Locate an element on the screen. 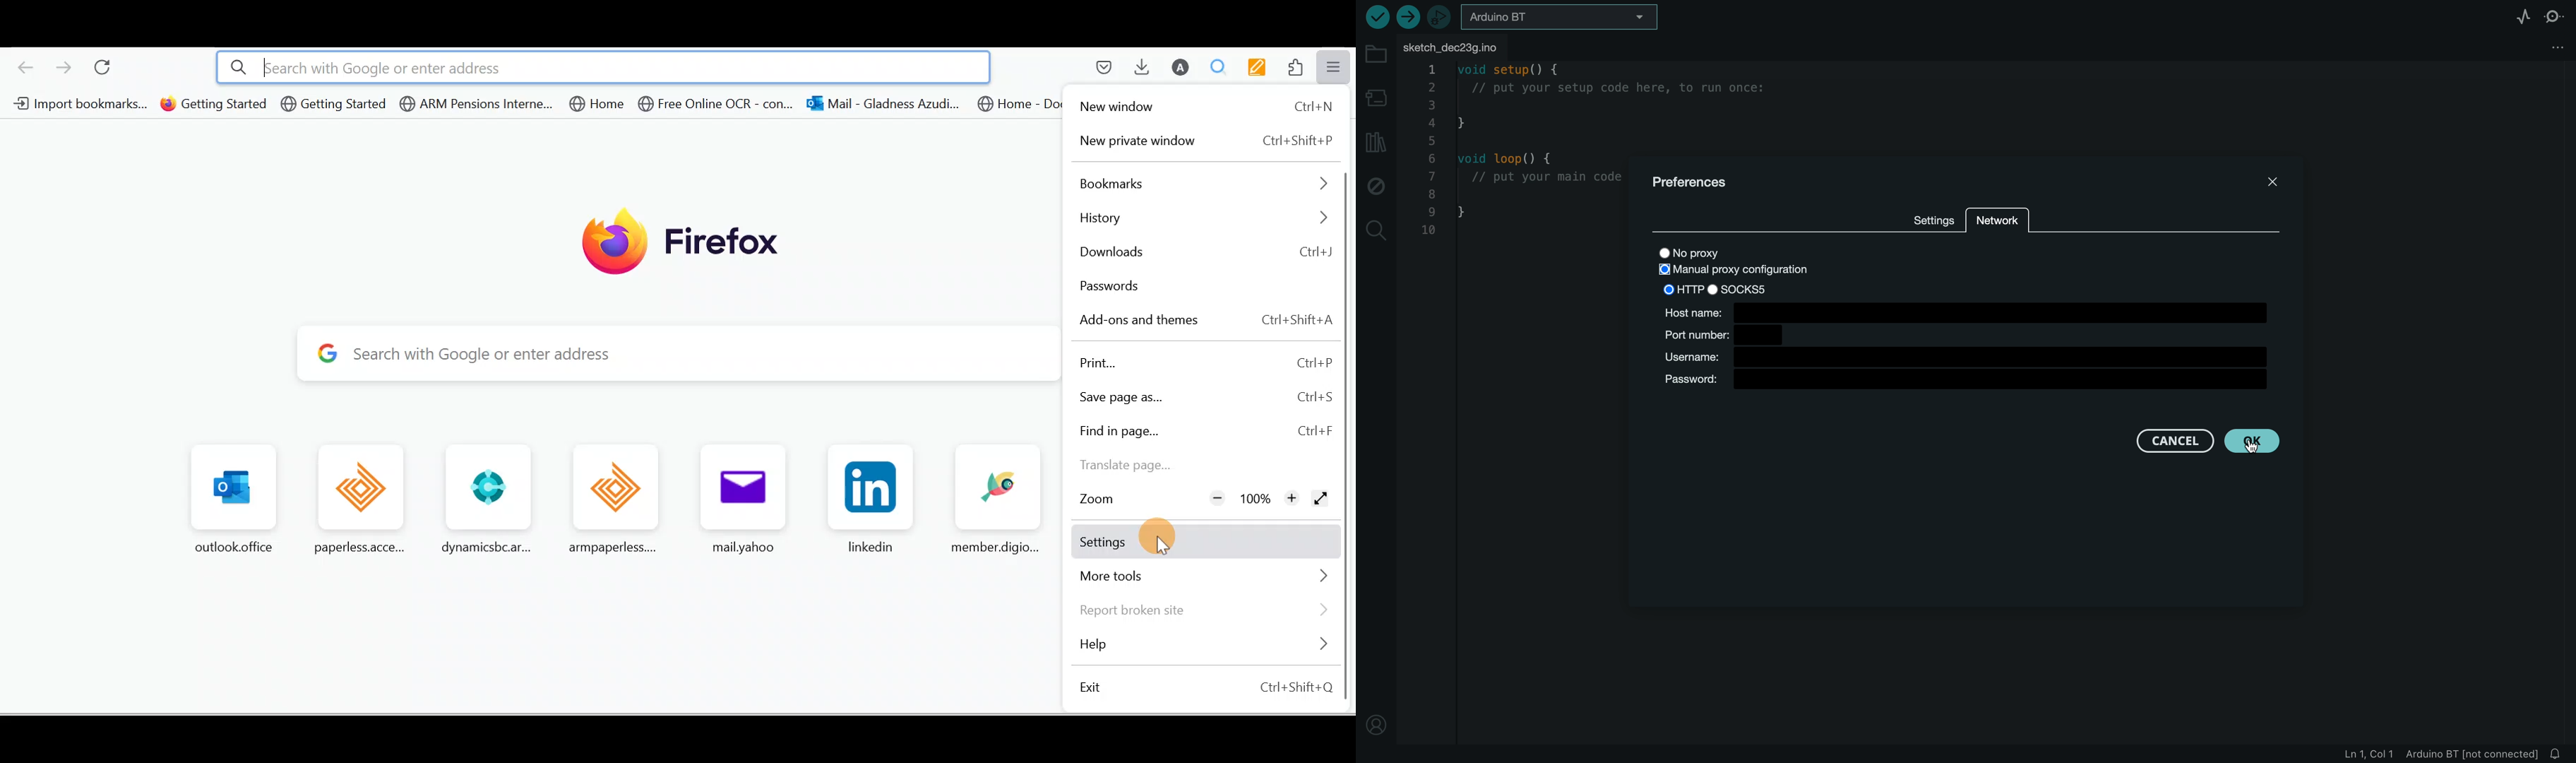 The width and height of the screenshot is (2576, 784). Zoom is located at coordinates (1099, 498).